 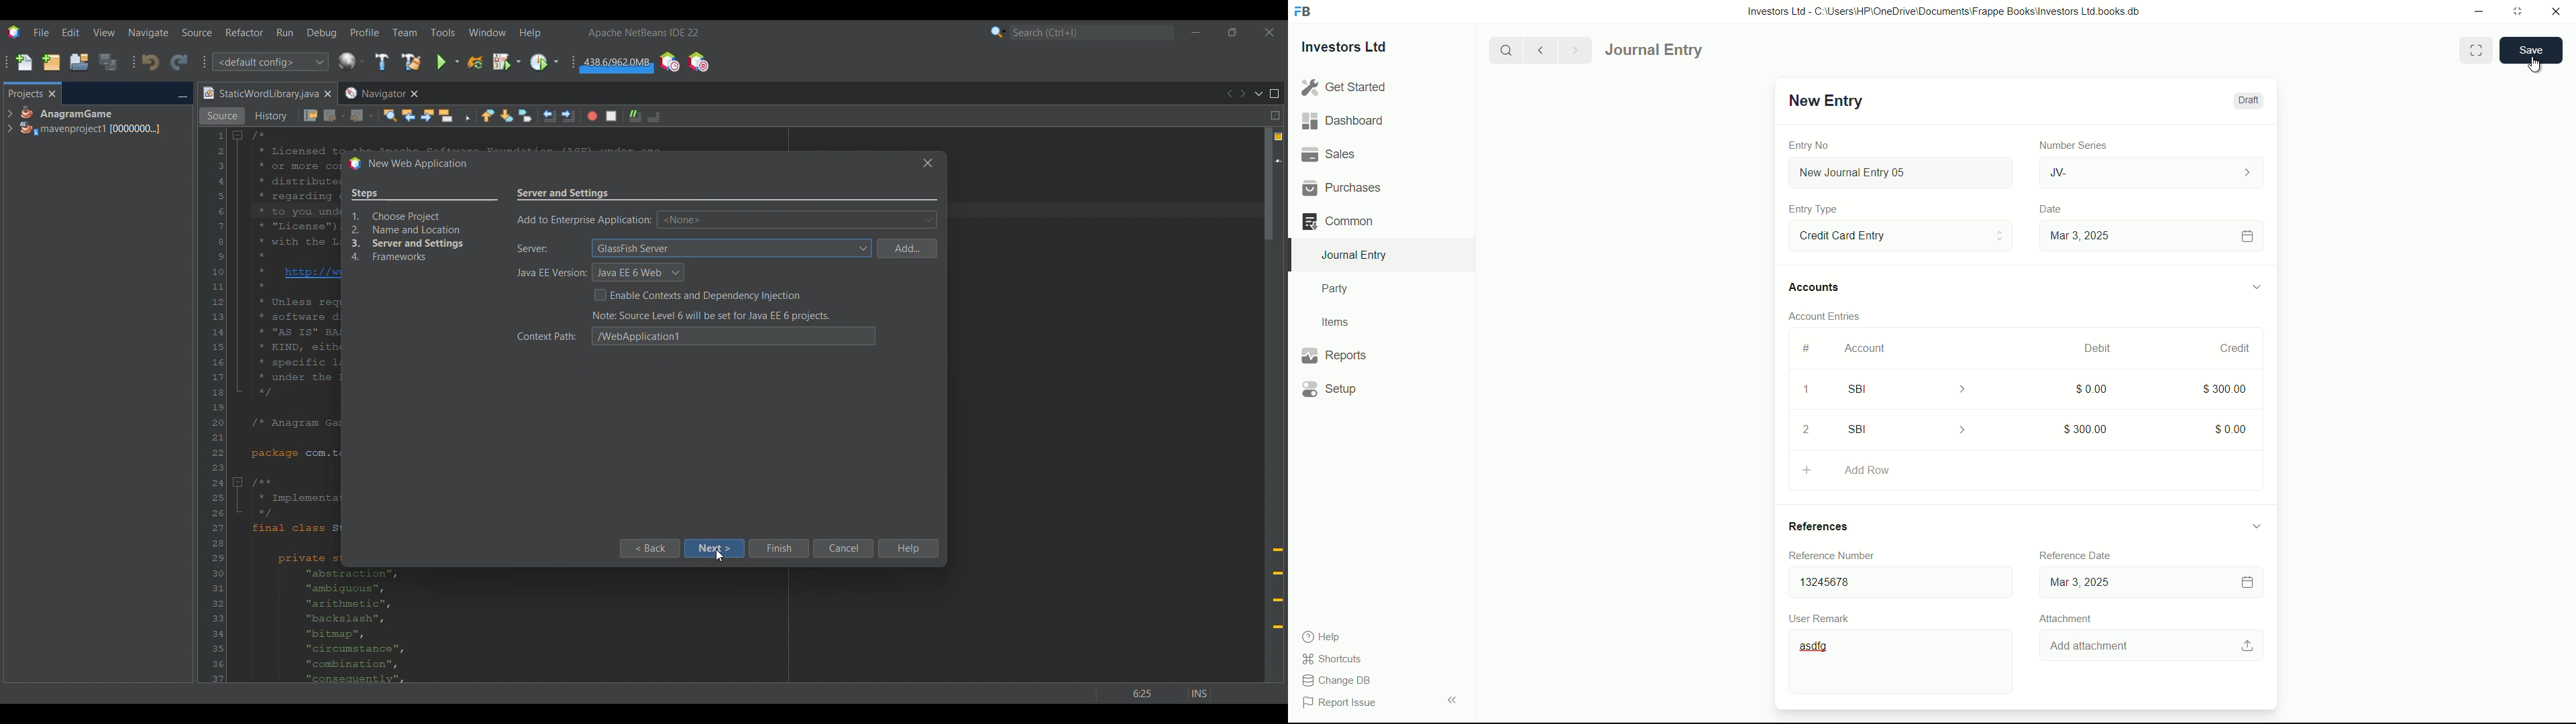 What do you see at coordinates (2237, 349) in the screenshot?
I see `credit` at bounding box center [2237, 349].